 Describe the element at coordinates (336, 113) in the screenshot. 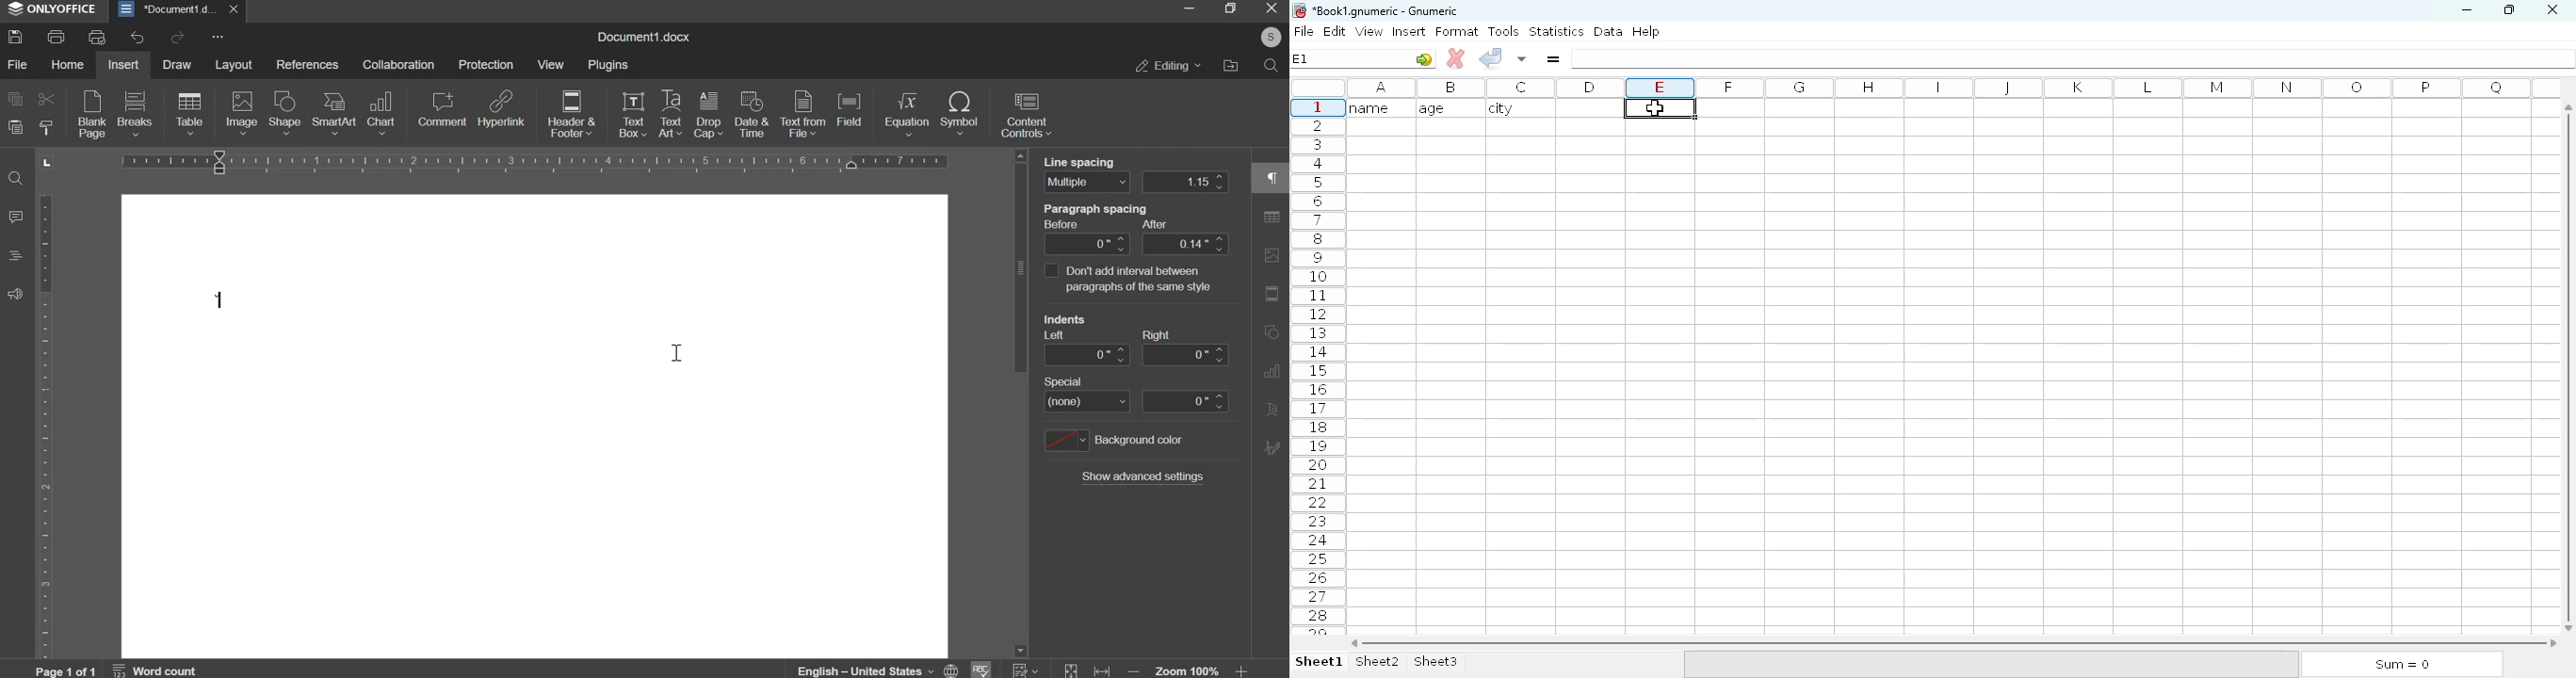

I see `smartart` at that location.